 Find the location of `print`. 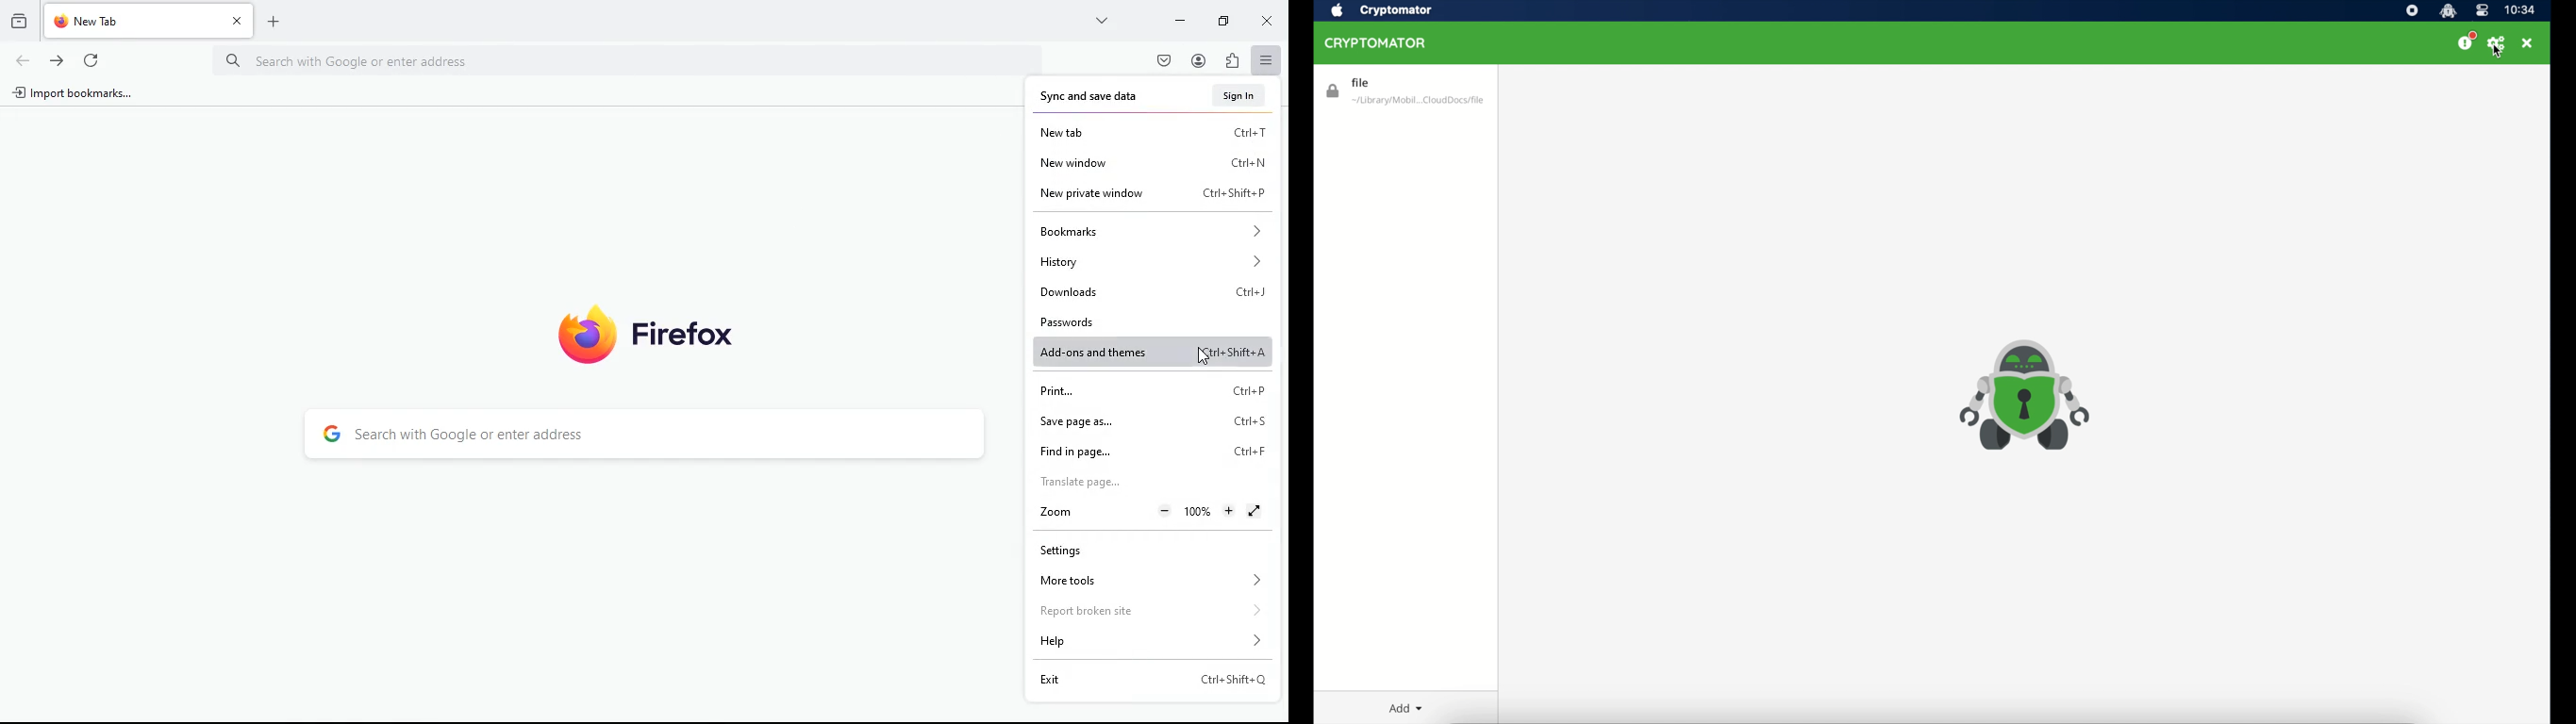

print is located at coordinates (1146, 391).